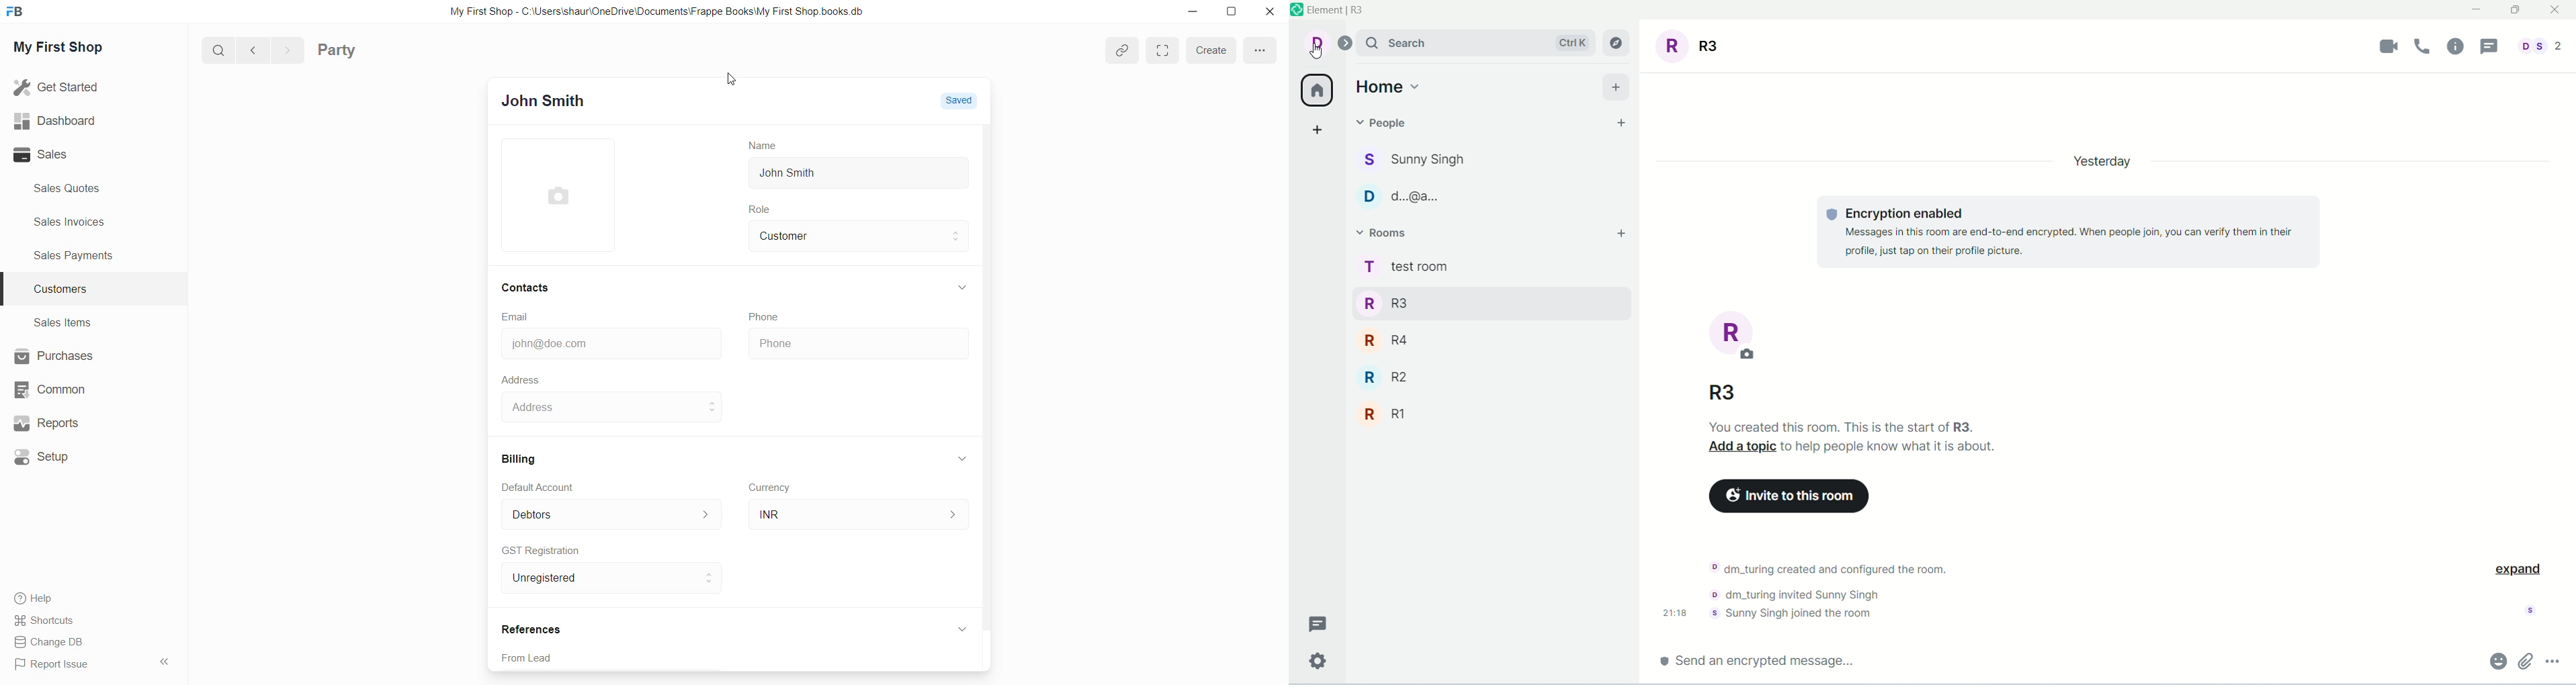 The height and width of the screenshot is (700, 2576). What do you see at coordinates (542, 550) in the screenshot?
I see `GST Registration` at bounding box center [542, 550].